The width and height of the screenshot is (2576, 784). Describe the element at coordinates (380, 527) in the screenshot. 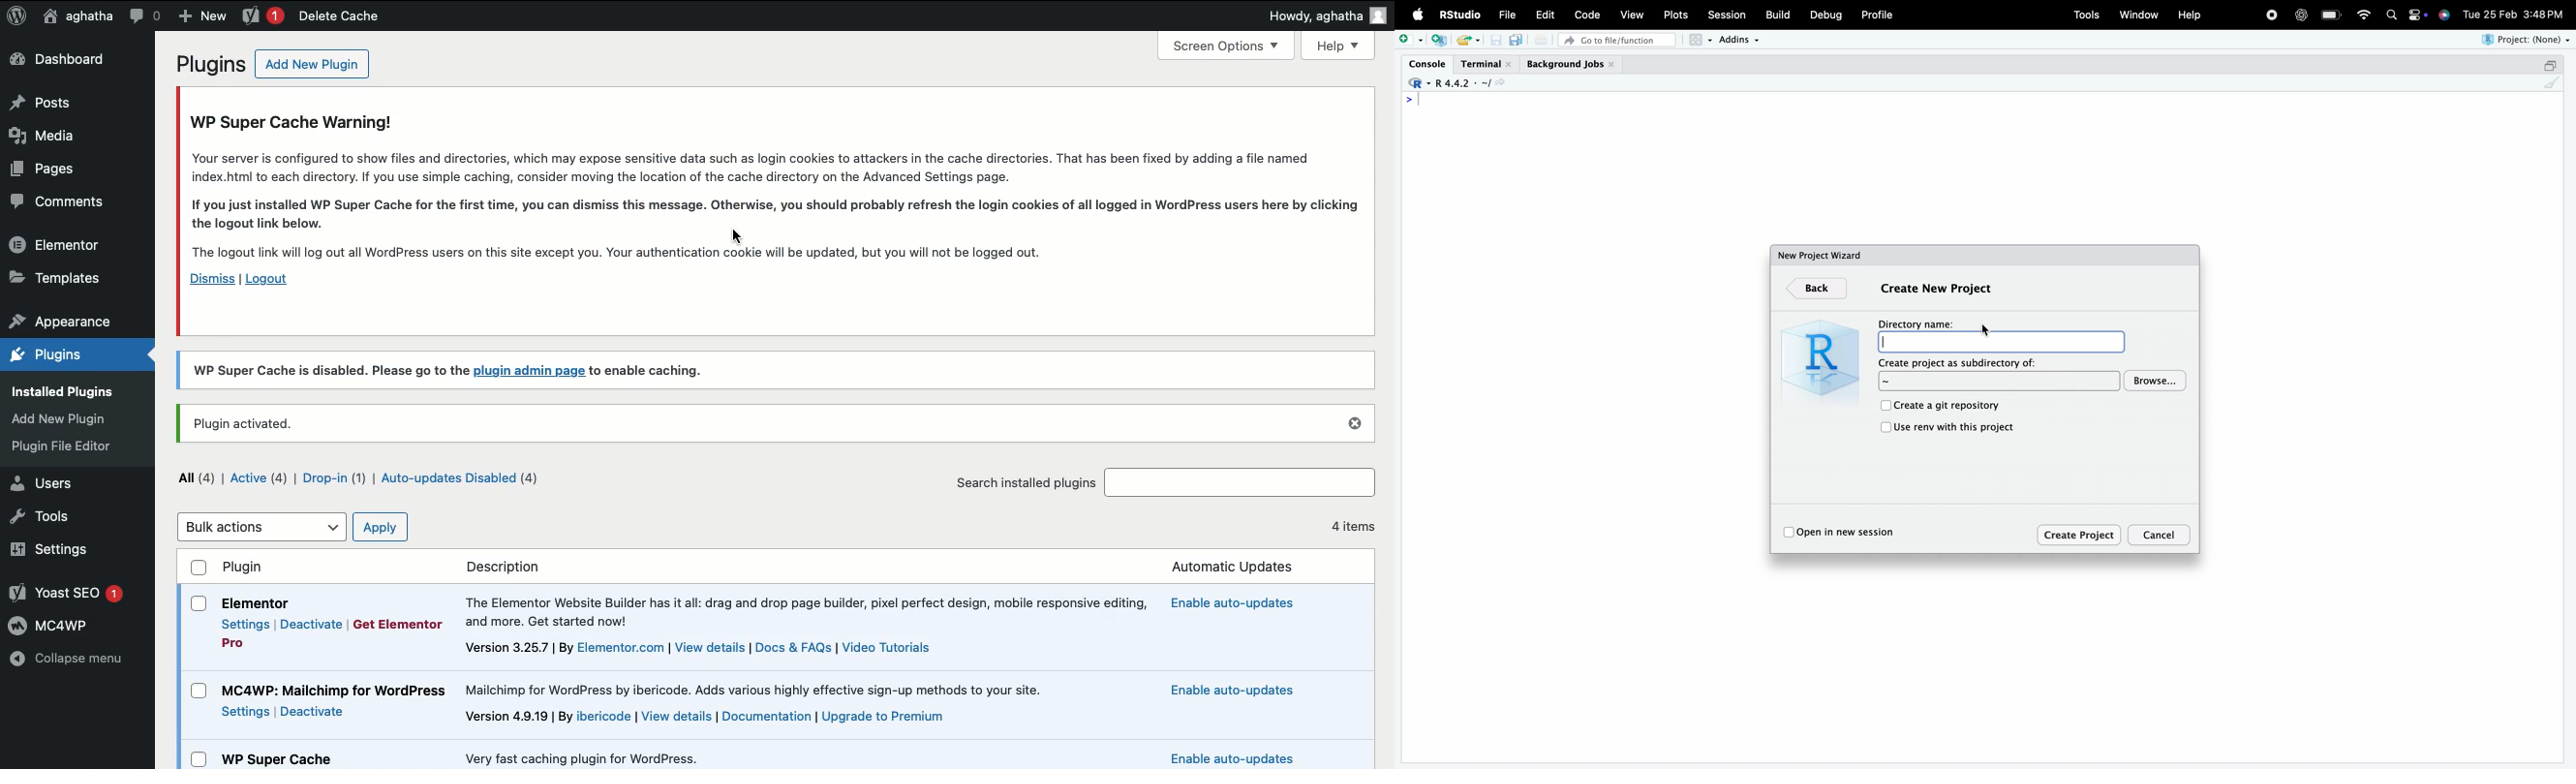

I see `Apply` at that location.